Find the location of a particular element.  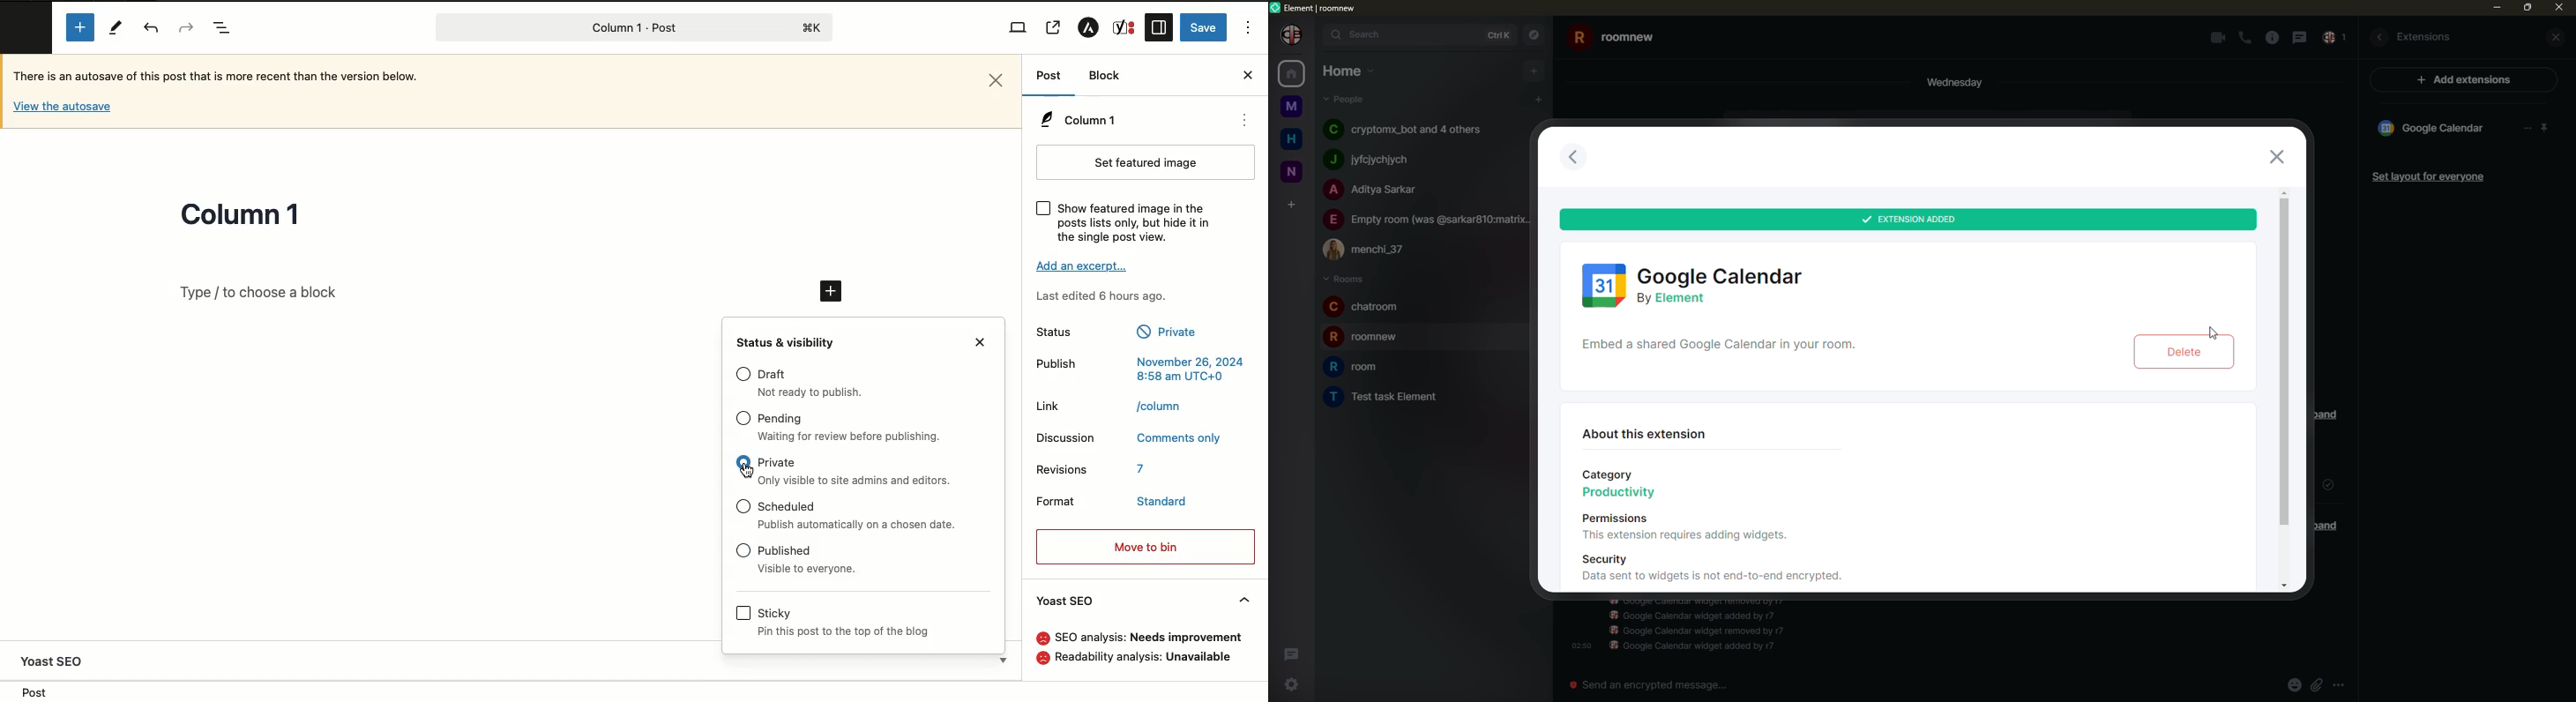

emoji is located at coordinates (2294, 684).